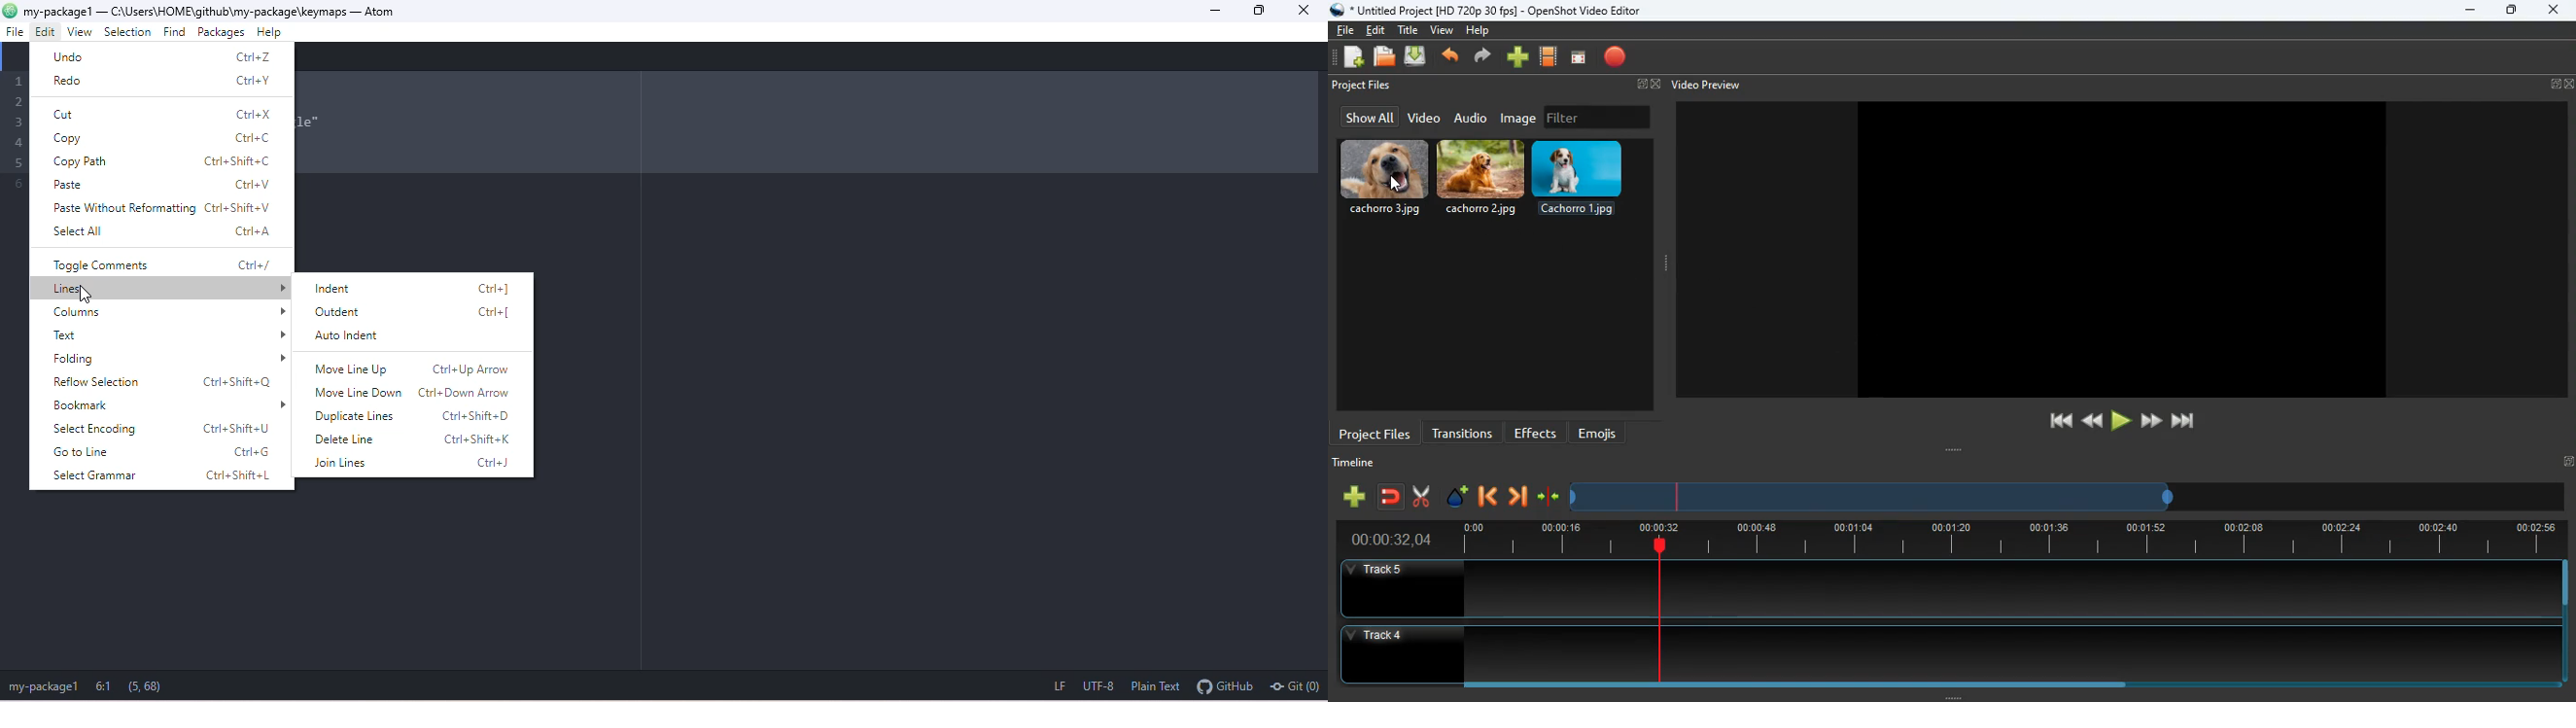 The height and width of the screenshot is (728, 2576). I want to click on project files, so click(1363, 86).